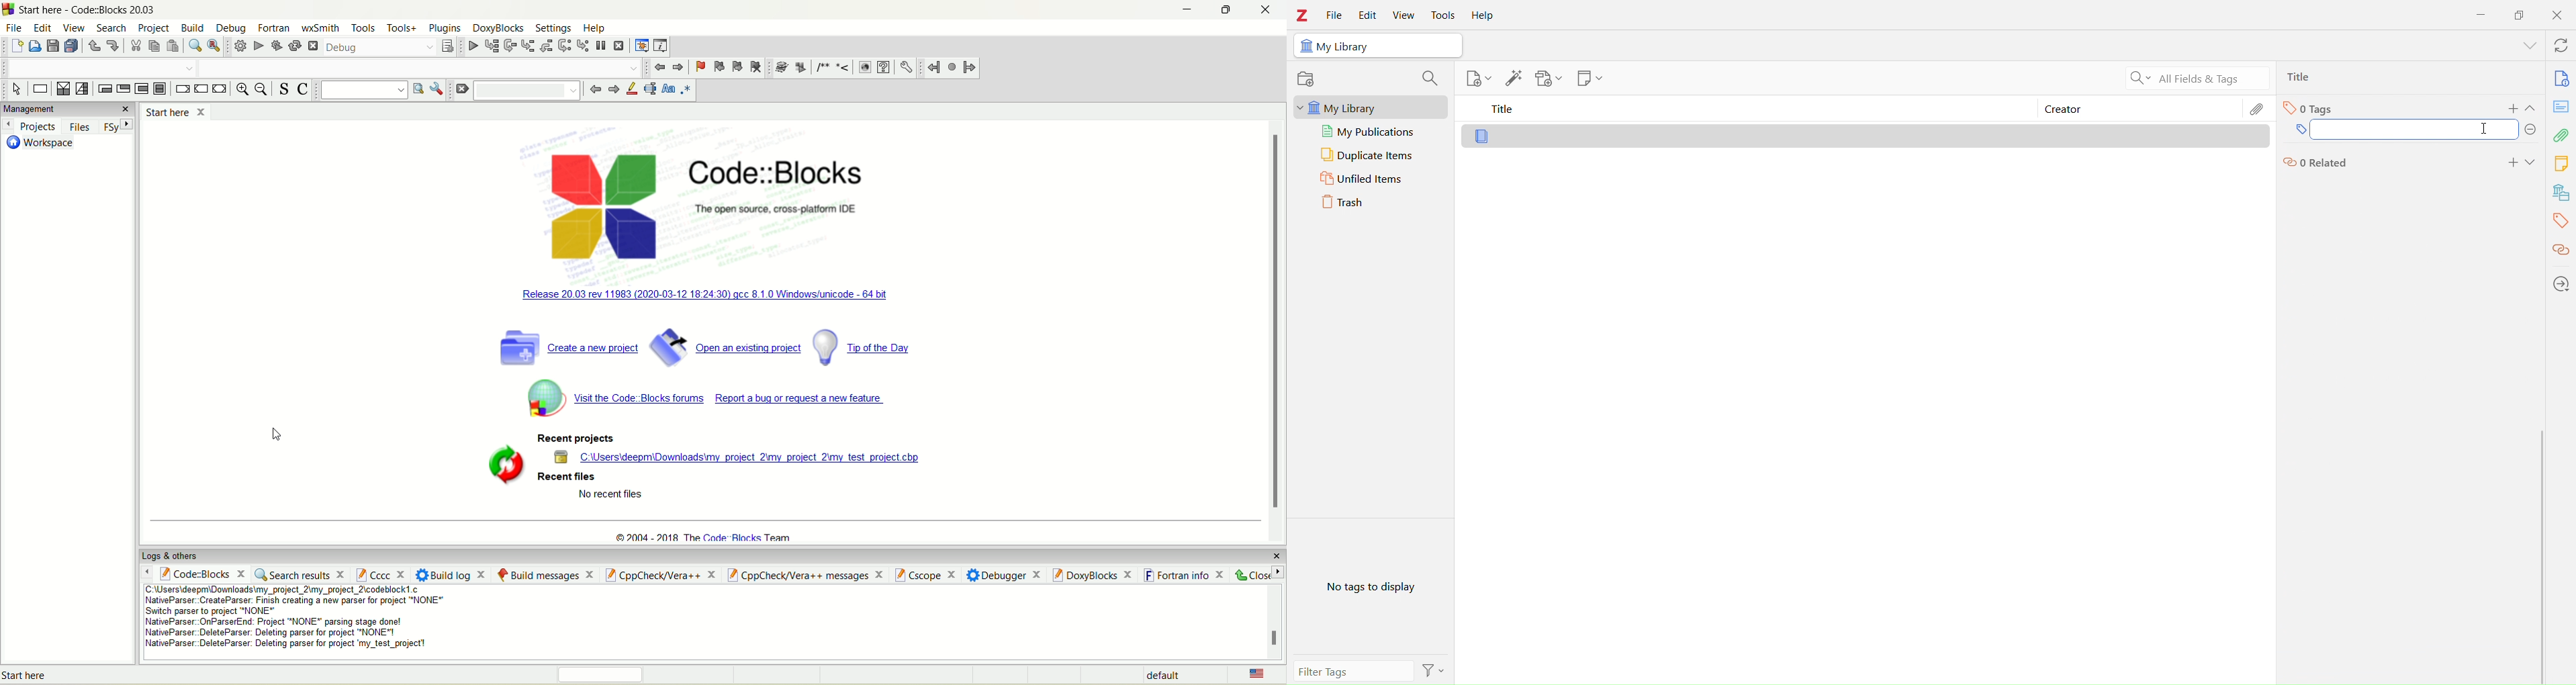 The width and height of the screenshot is (2576, 700). Describe the element at coordinates (1305, 80) in the screenshot. I see `record` at that location.